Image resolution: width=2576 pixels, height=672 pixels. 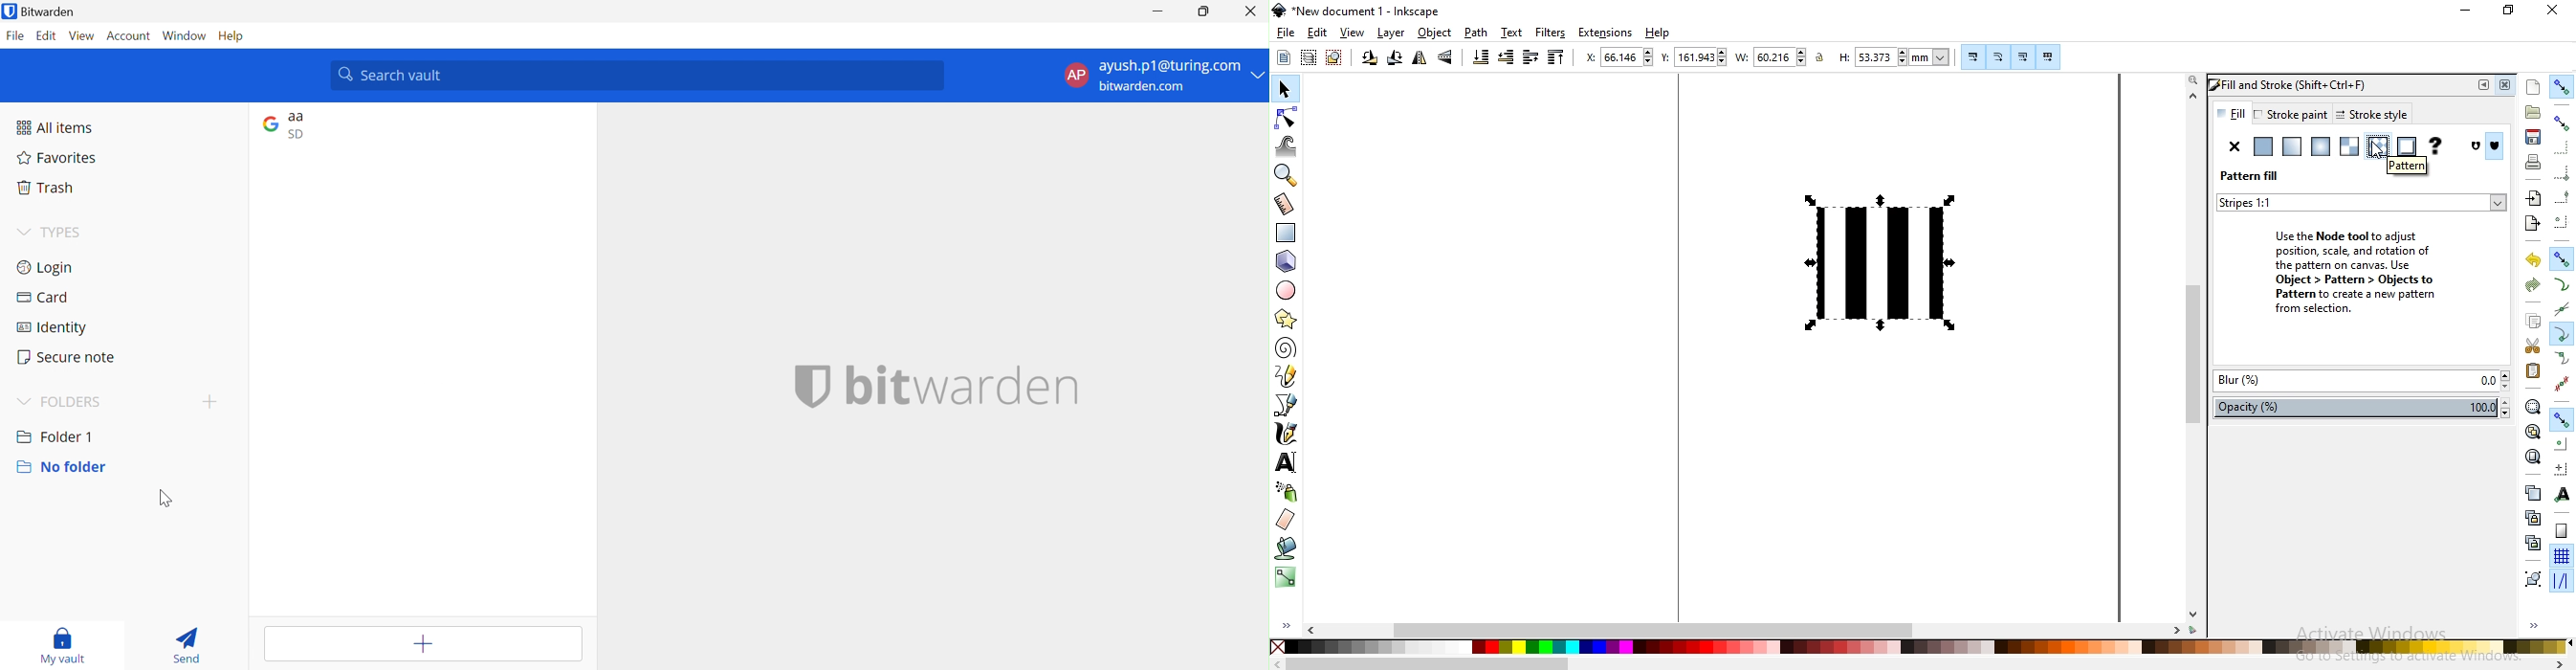 What do you see at coordinates (72, 402) in the screenshot?
I see `FOLDERS` at bounding box center [72, 402].